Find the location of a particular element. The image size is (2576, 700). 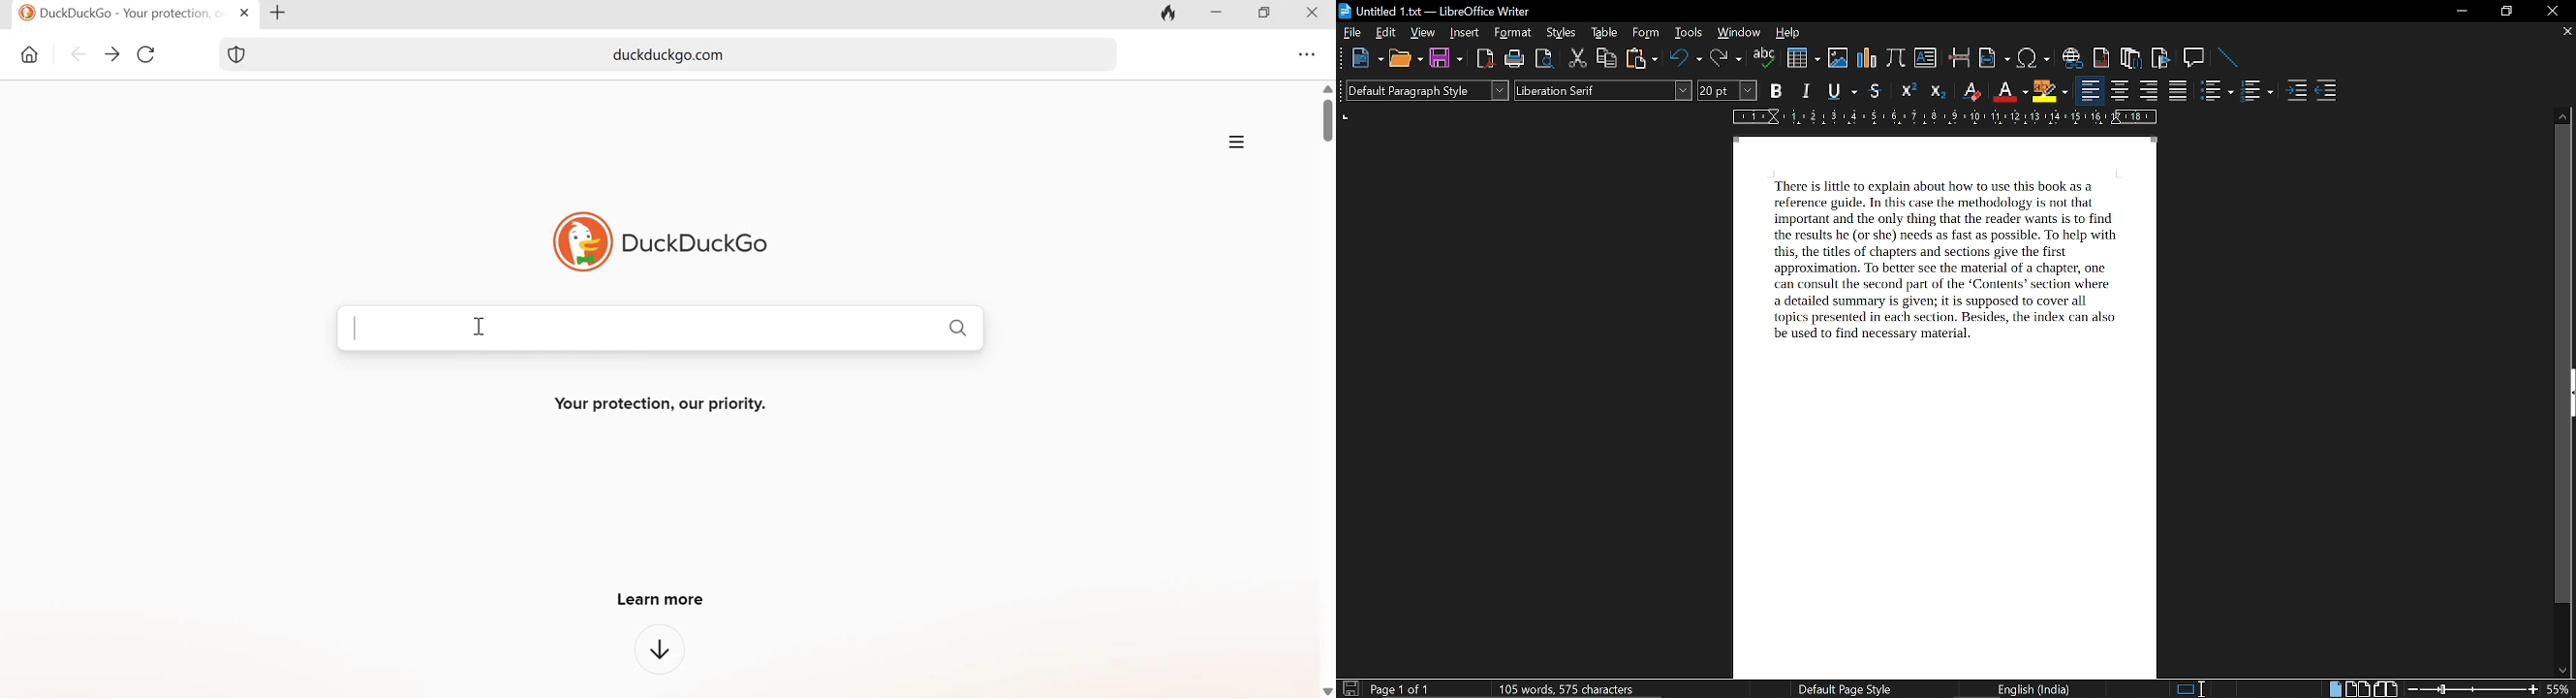

current zoom is located at coordinates (2560, 688).